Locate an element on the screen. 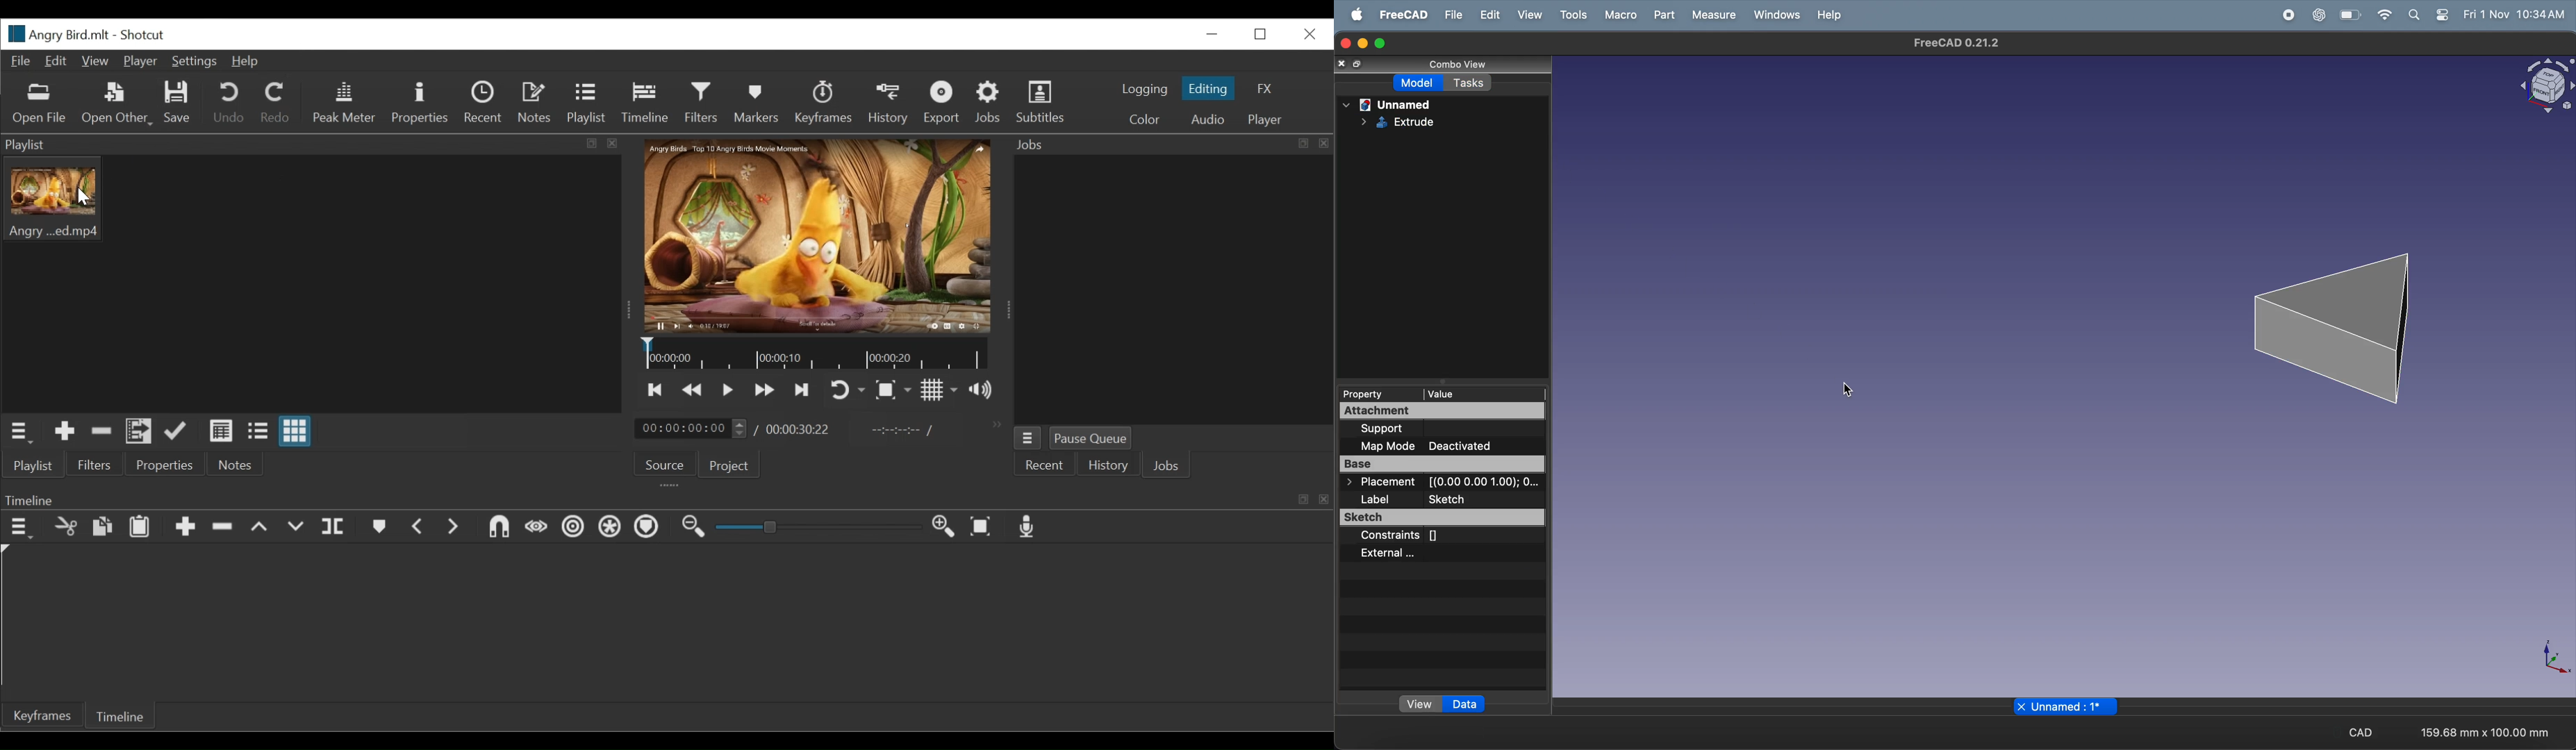 The image size is (2576, 756). Playlist is located at coordinates (33, 466).